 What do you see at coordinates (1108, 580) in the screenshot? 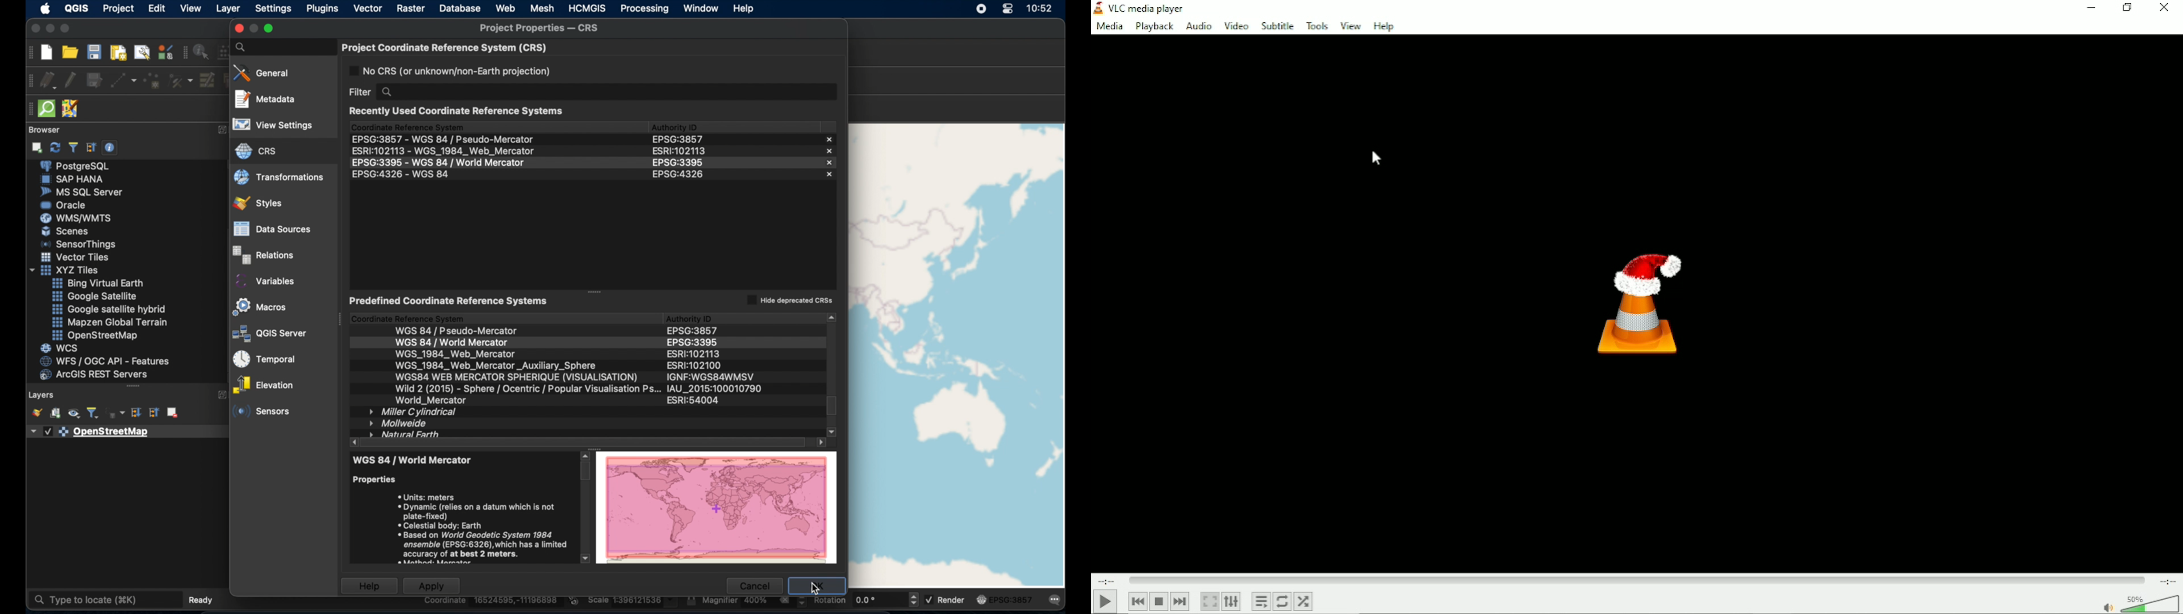
I see `Elapsed time` at bounding box center [1108, 580].